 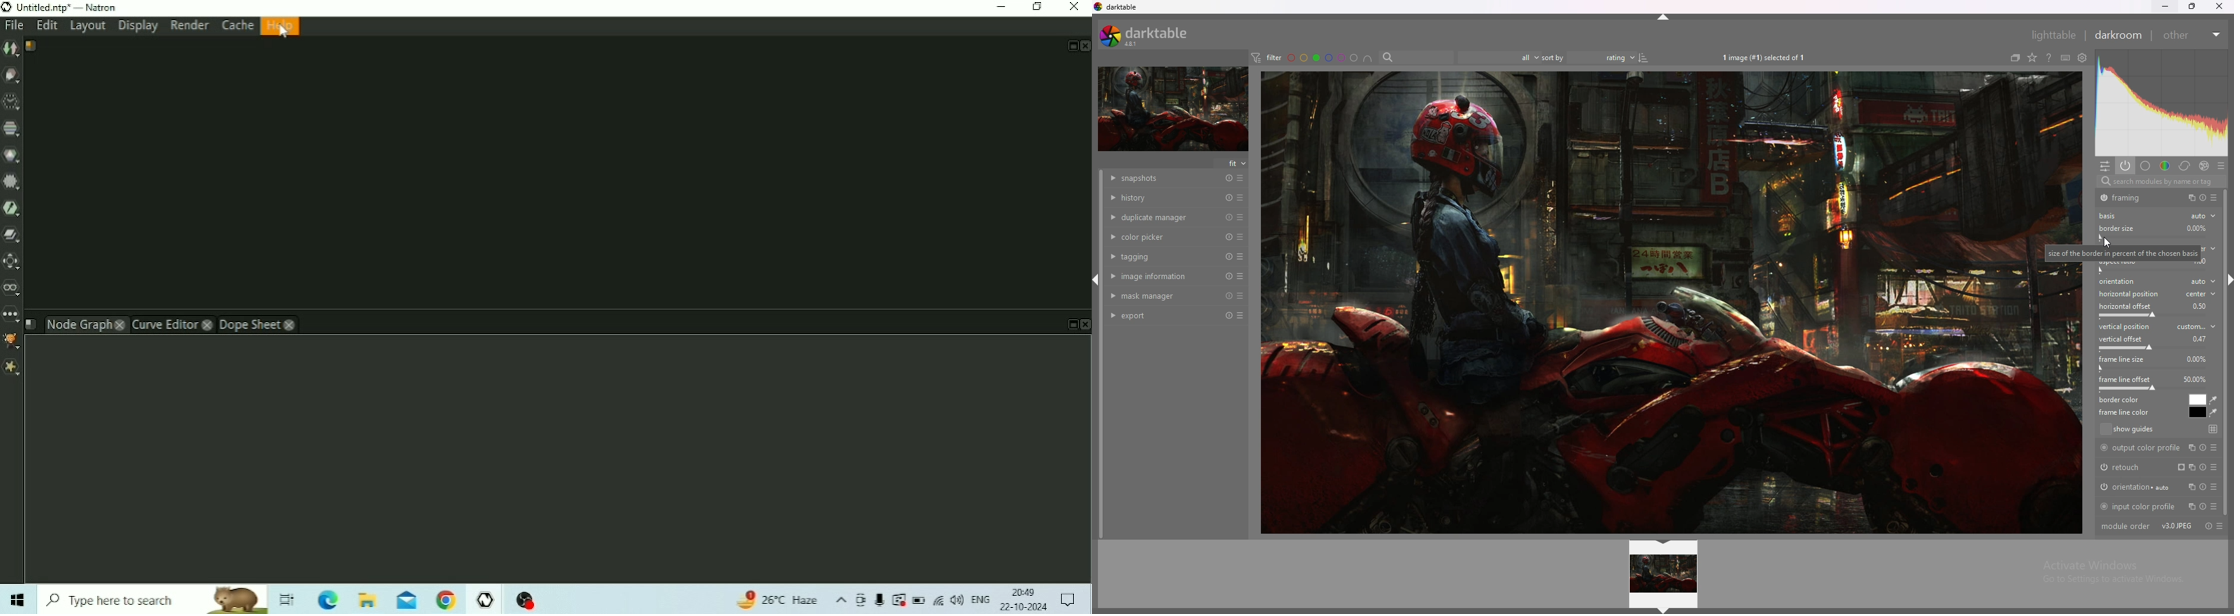 I want to click on 1 image (#1) selected of 1, so click(x=1769, y=56).